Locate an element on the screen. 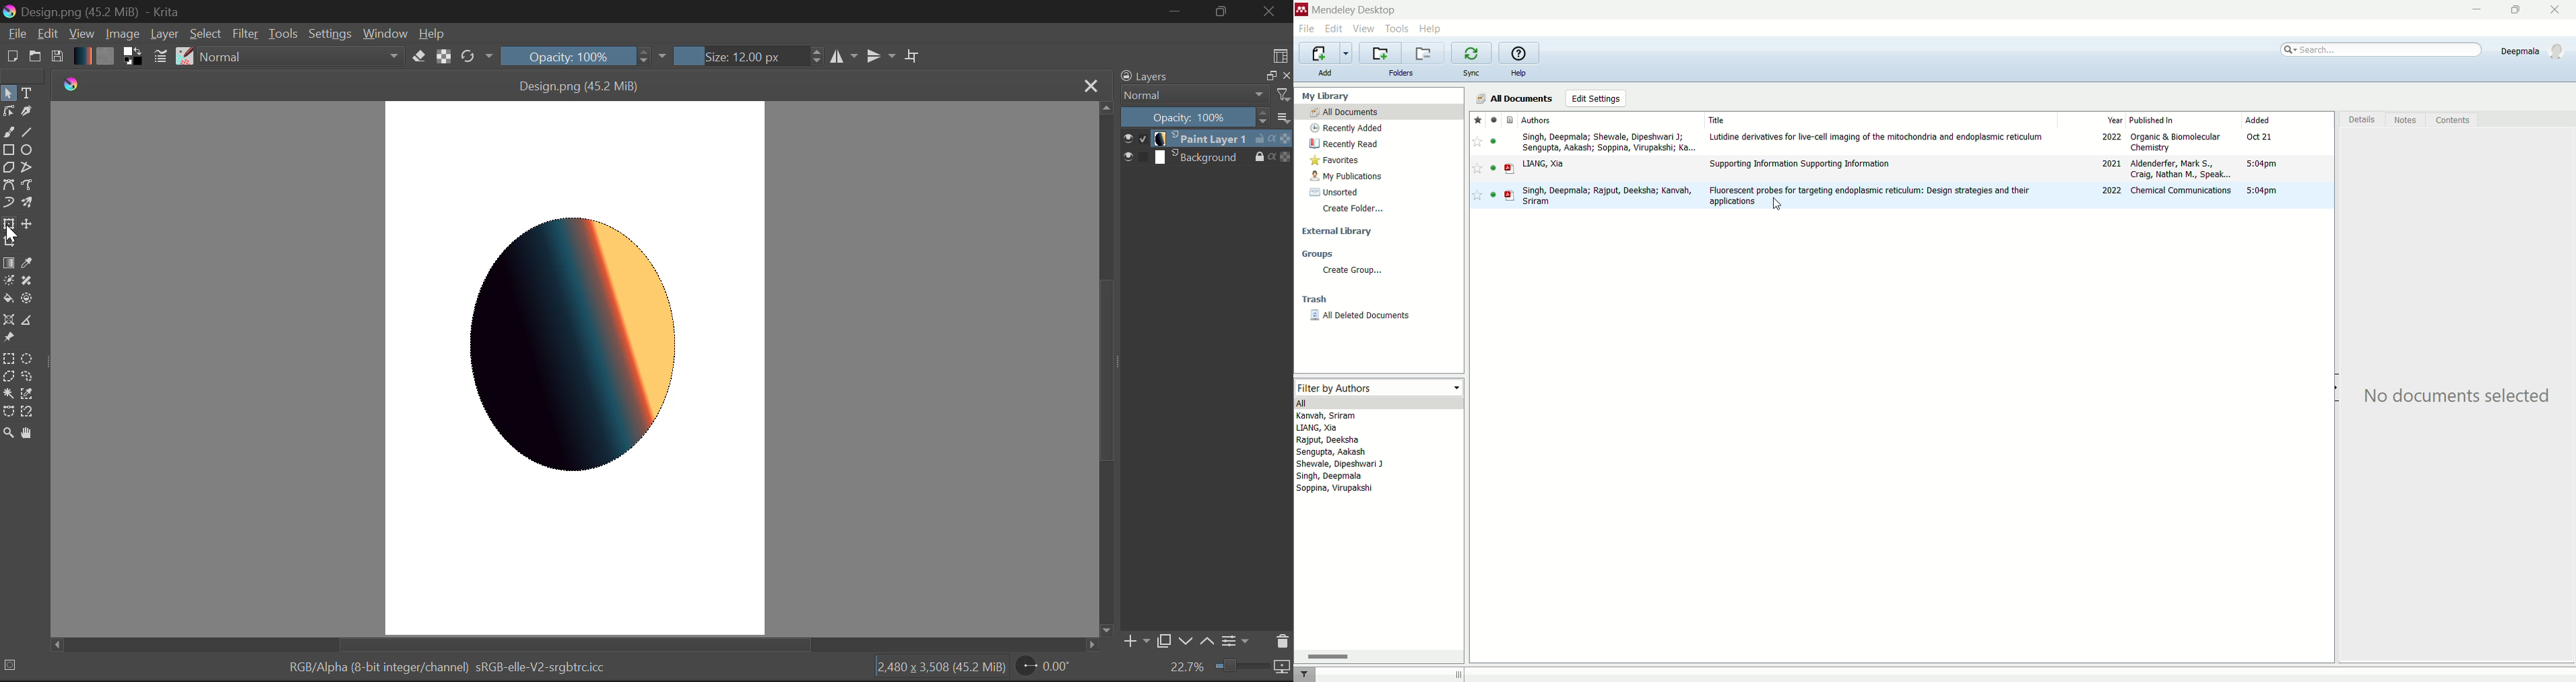 The image size is (2576, 700). read/unread is located at coordinates (1493, 170).